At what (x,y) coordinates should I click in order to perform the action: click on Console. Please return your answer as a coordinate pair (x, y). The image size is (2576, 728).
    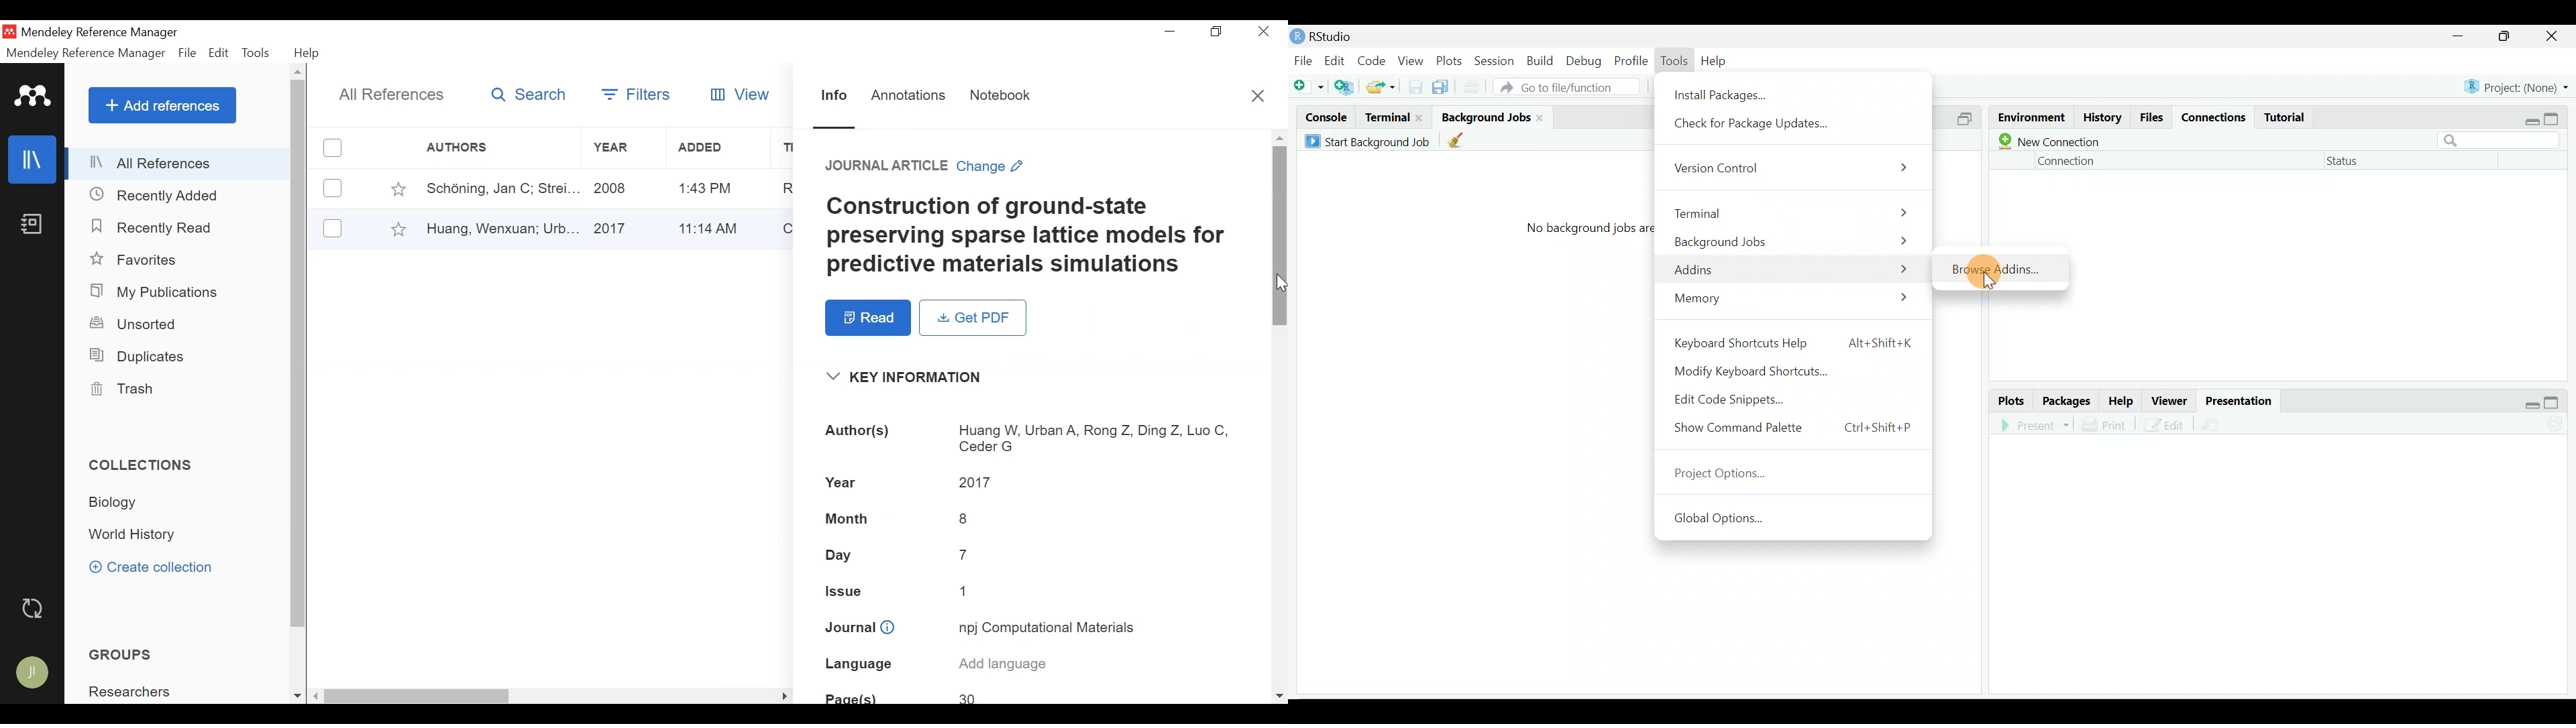
    Looking at the image, I should click on (1324, 119).